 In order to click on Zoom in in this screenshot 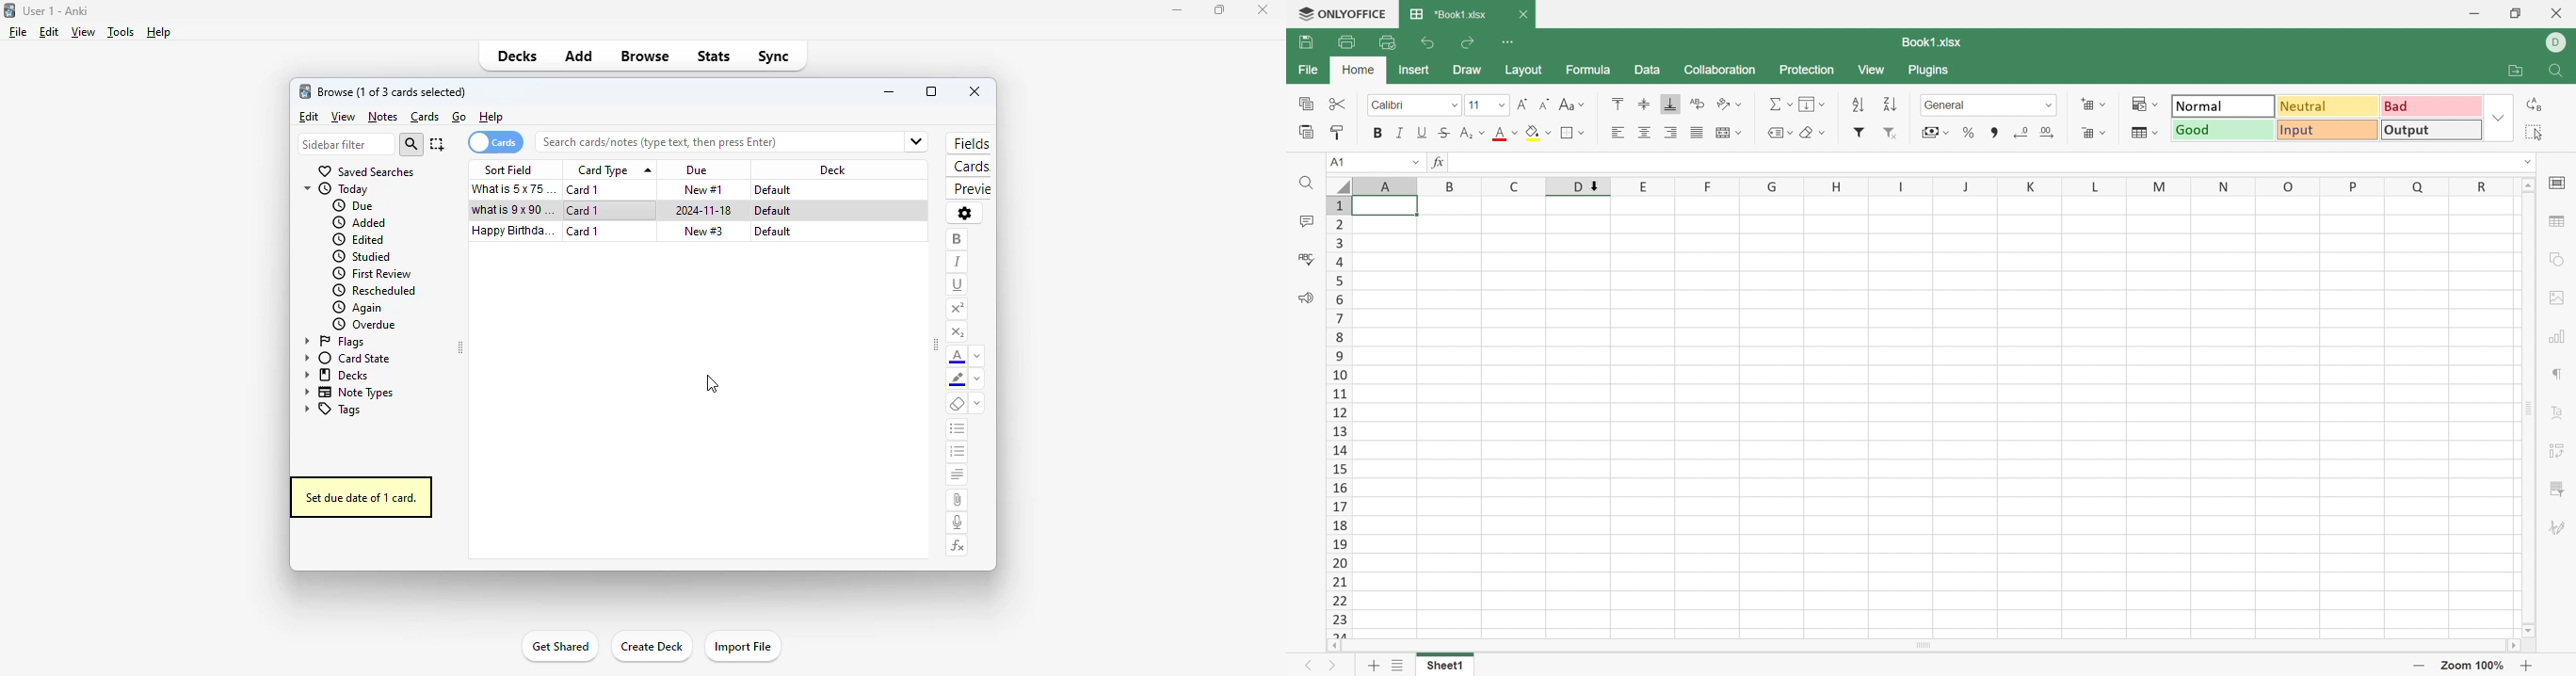, I will do `click(2527, 664)`.